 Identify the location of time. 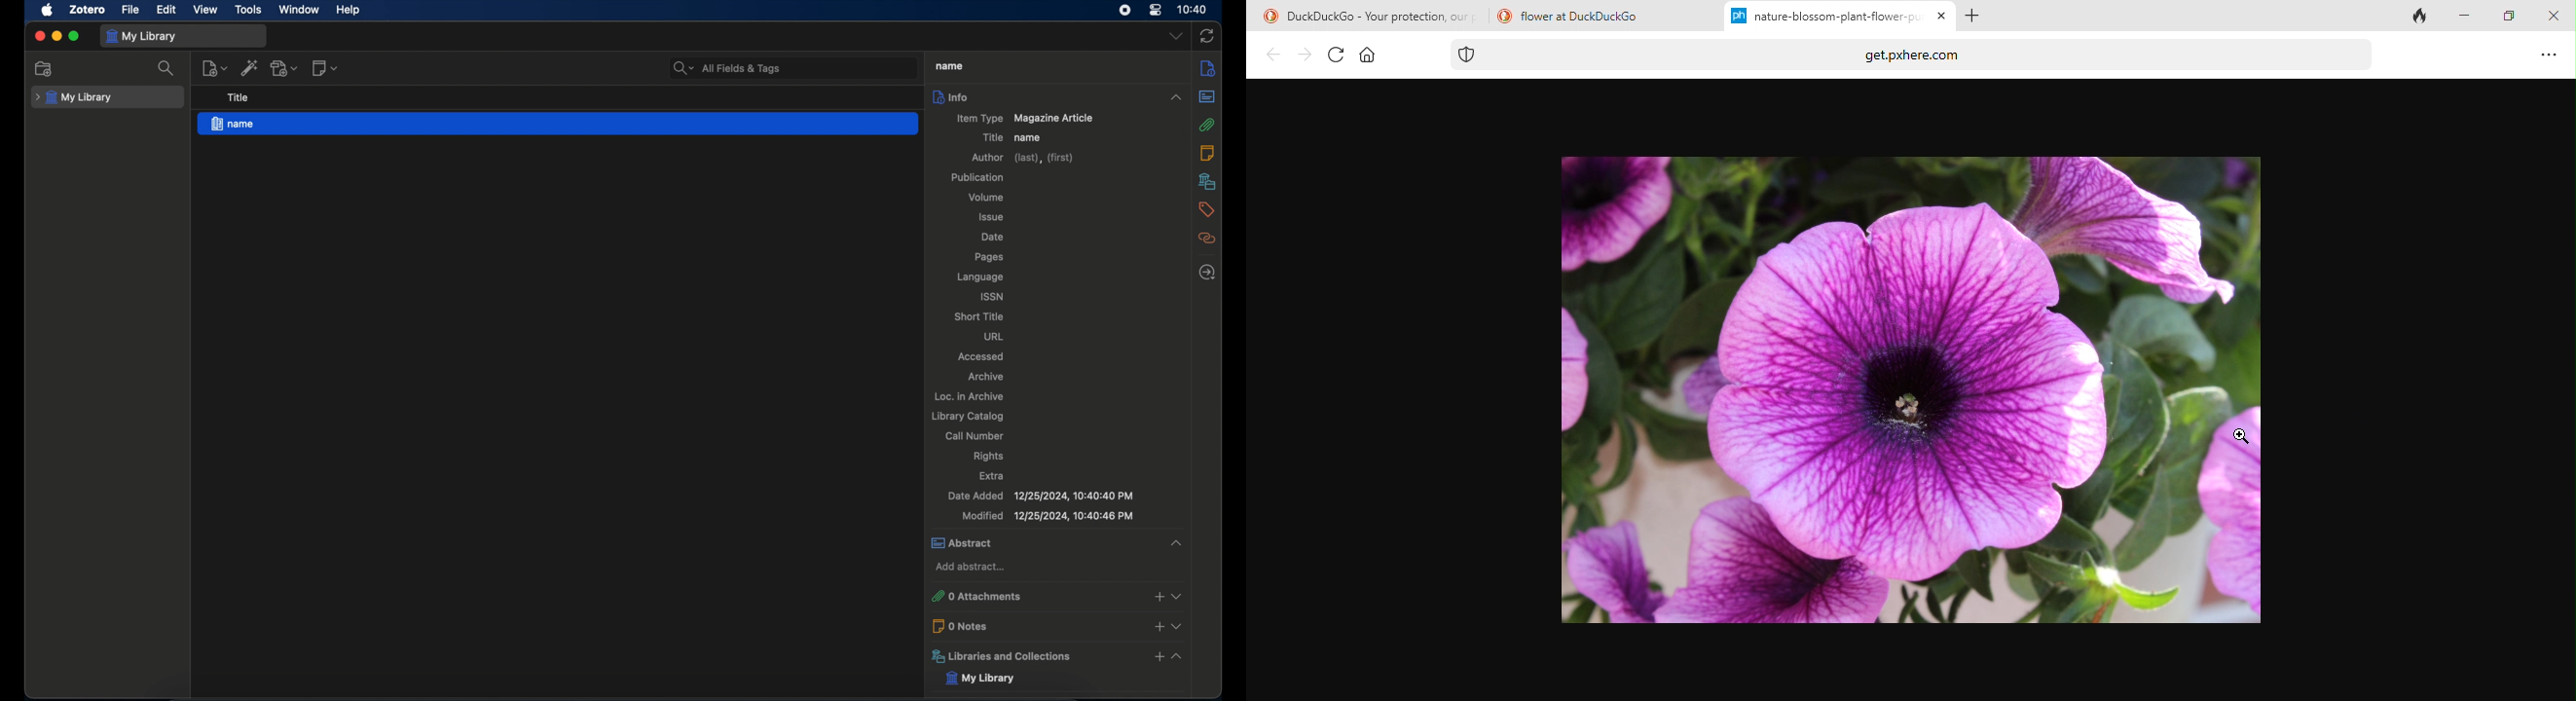
(1193, 8).